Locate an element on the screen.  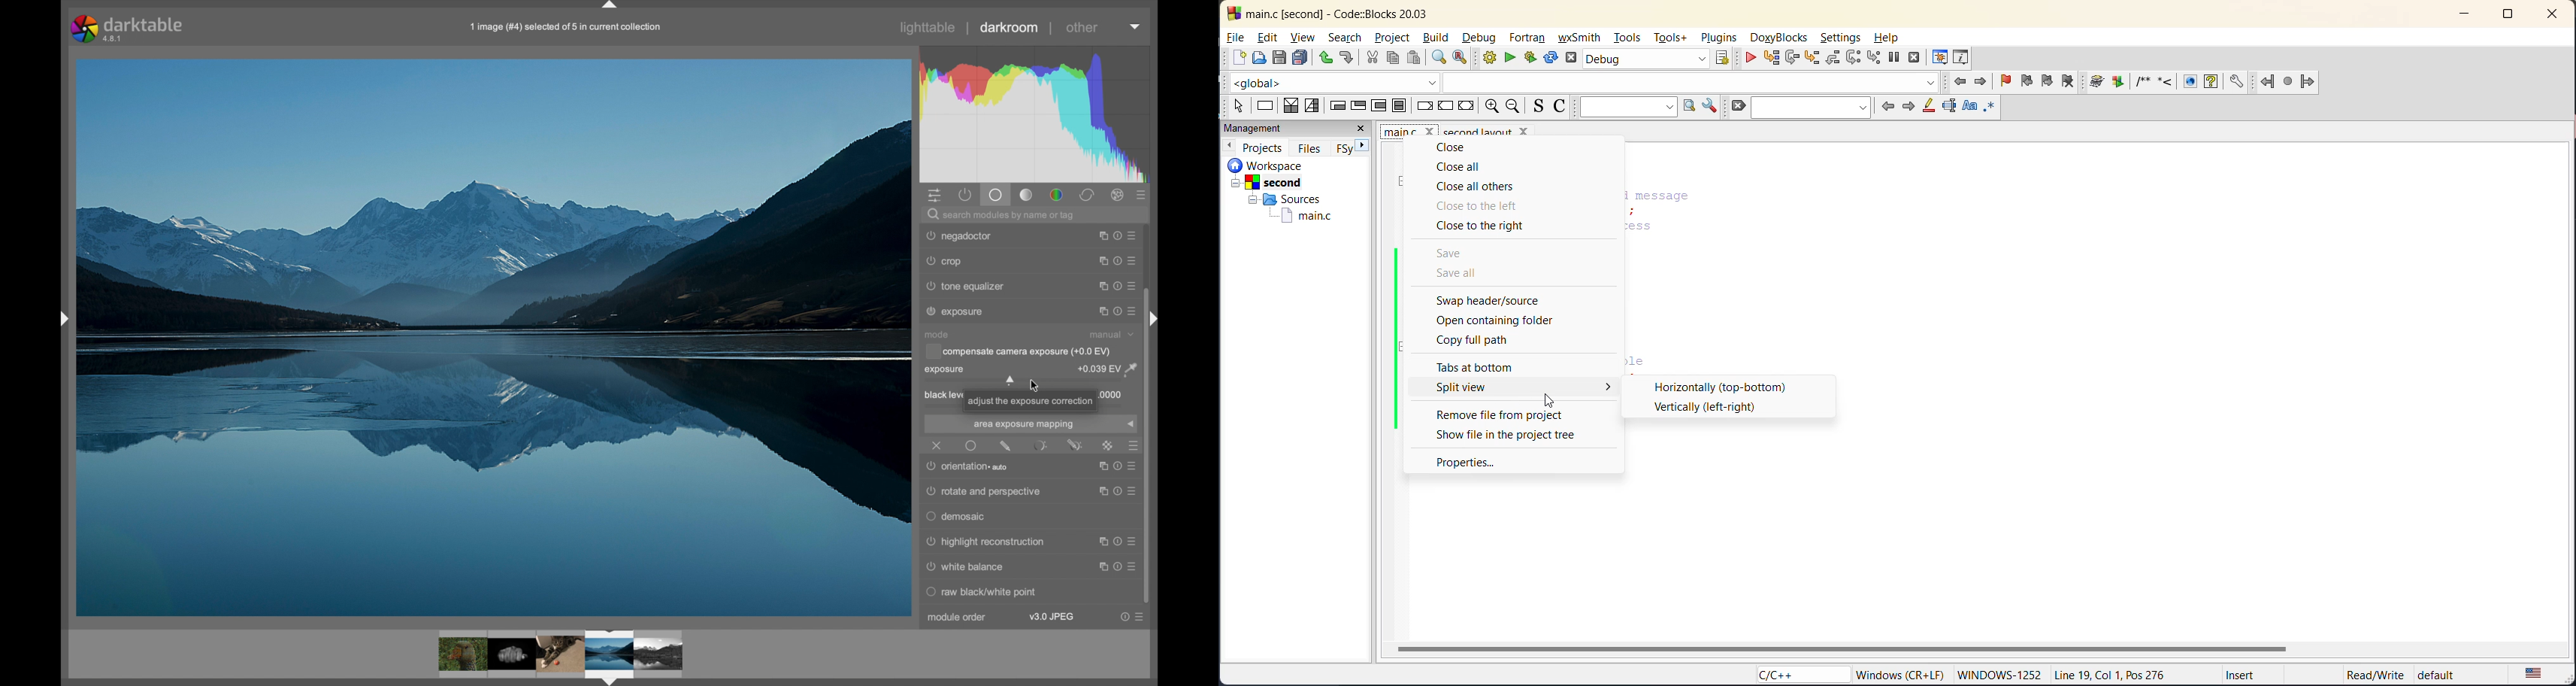
copy full path is located at coordinates (1479, 340).